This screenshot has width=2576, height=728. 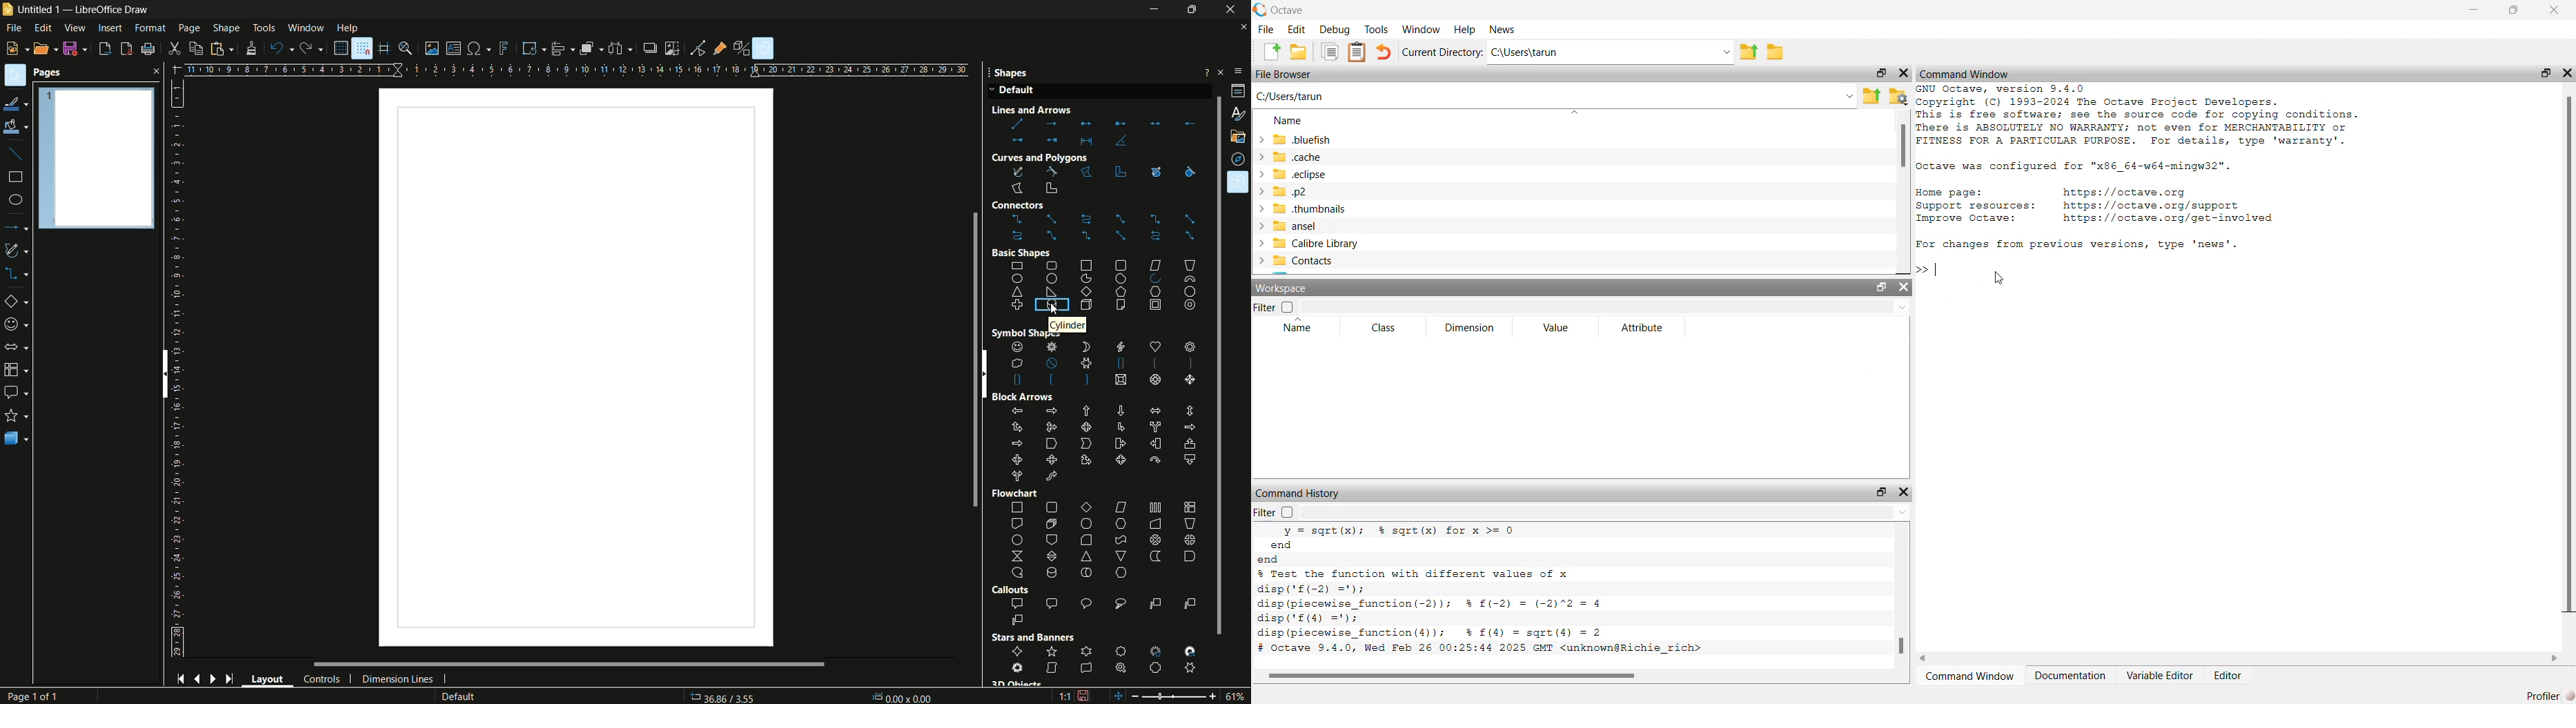 What do you see at coordinates (48, 73) in the screenshot?
I see `pages` at bounding box center [48, 73].